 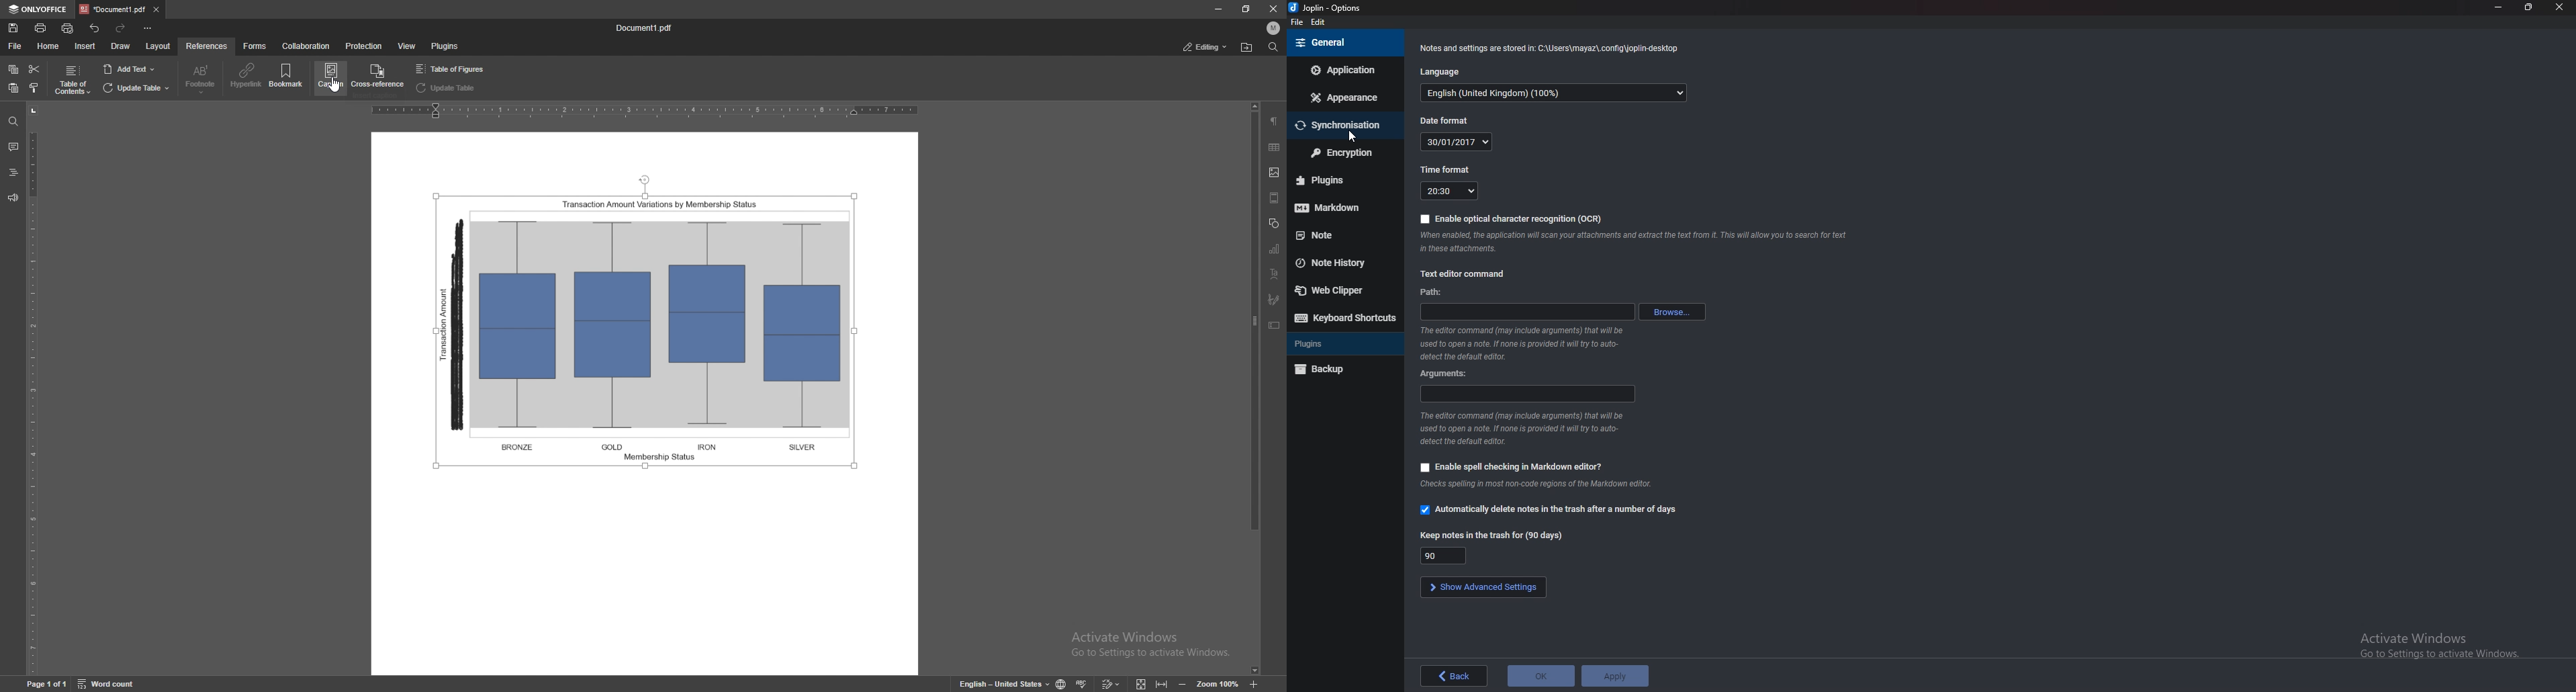 I want to click on info, so click(x=1526, y=428).